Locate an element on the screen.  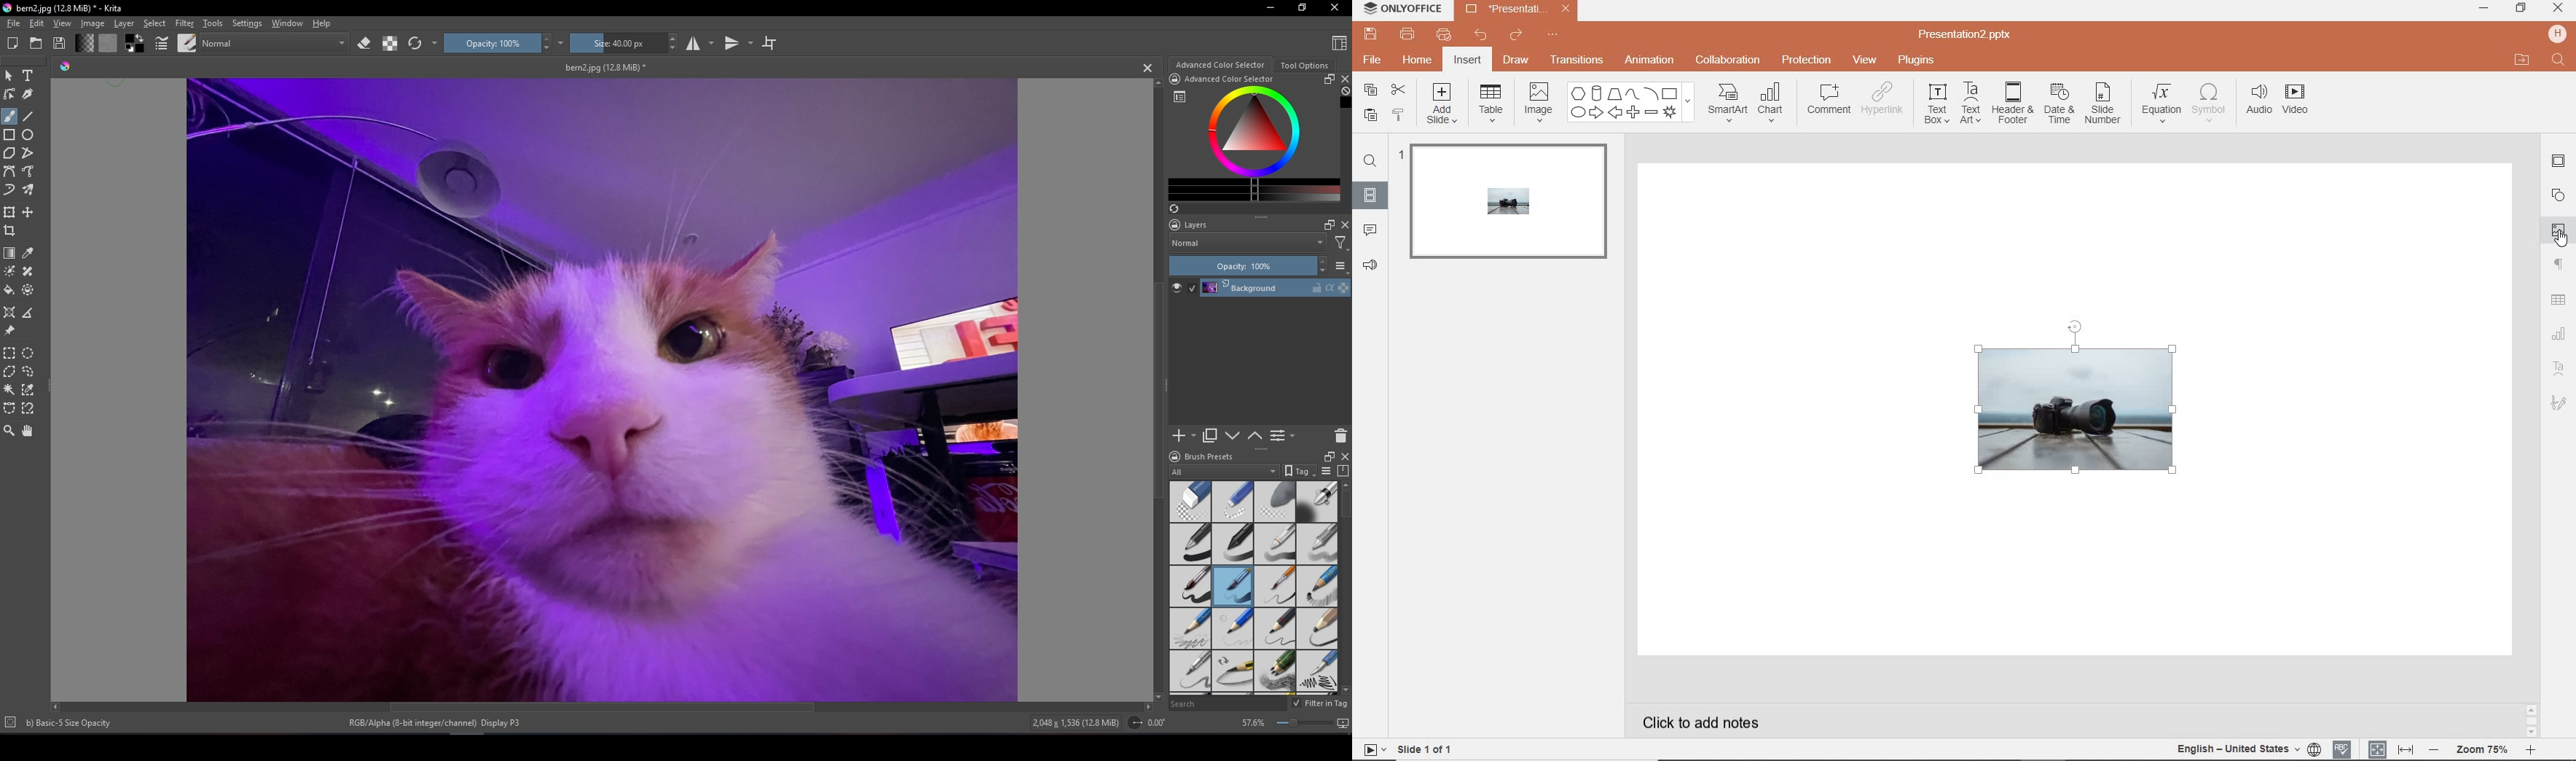
Find is located at coordinates (2557, 60).